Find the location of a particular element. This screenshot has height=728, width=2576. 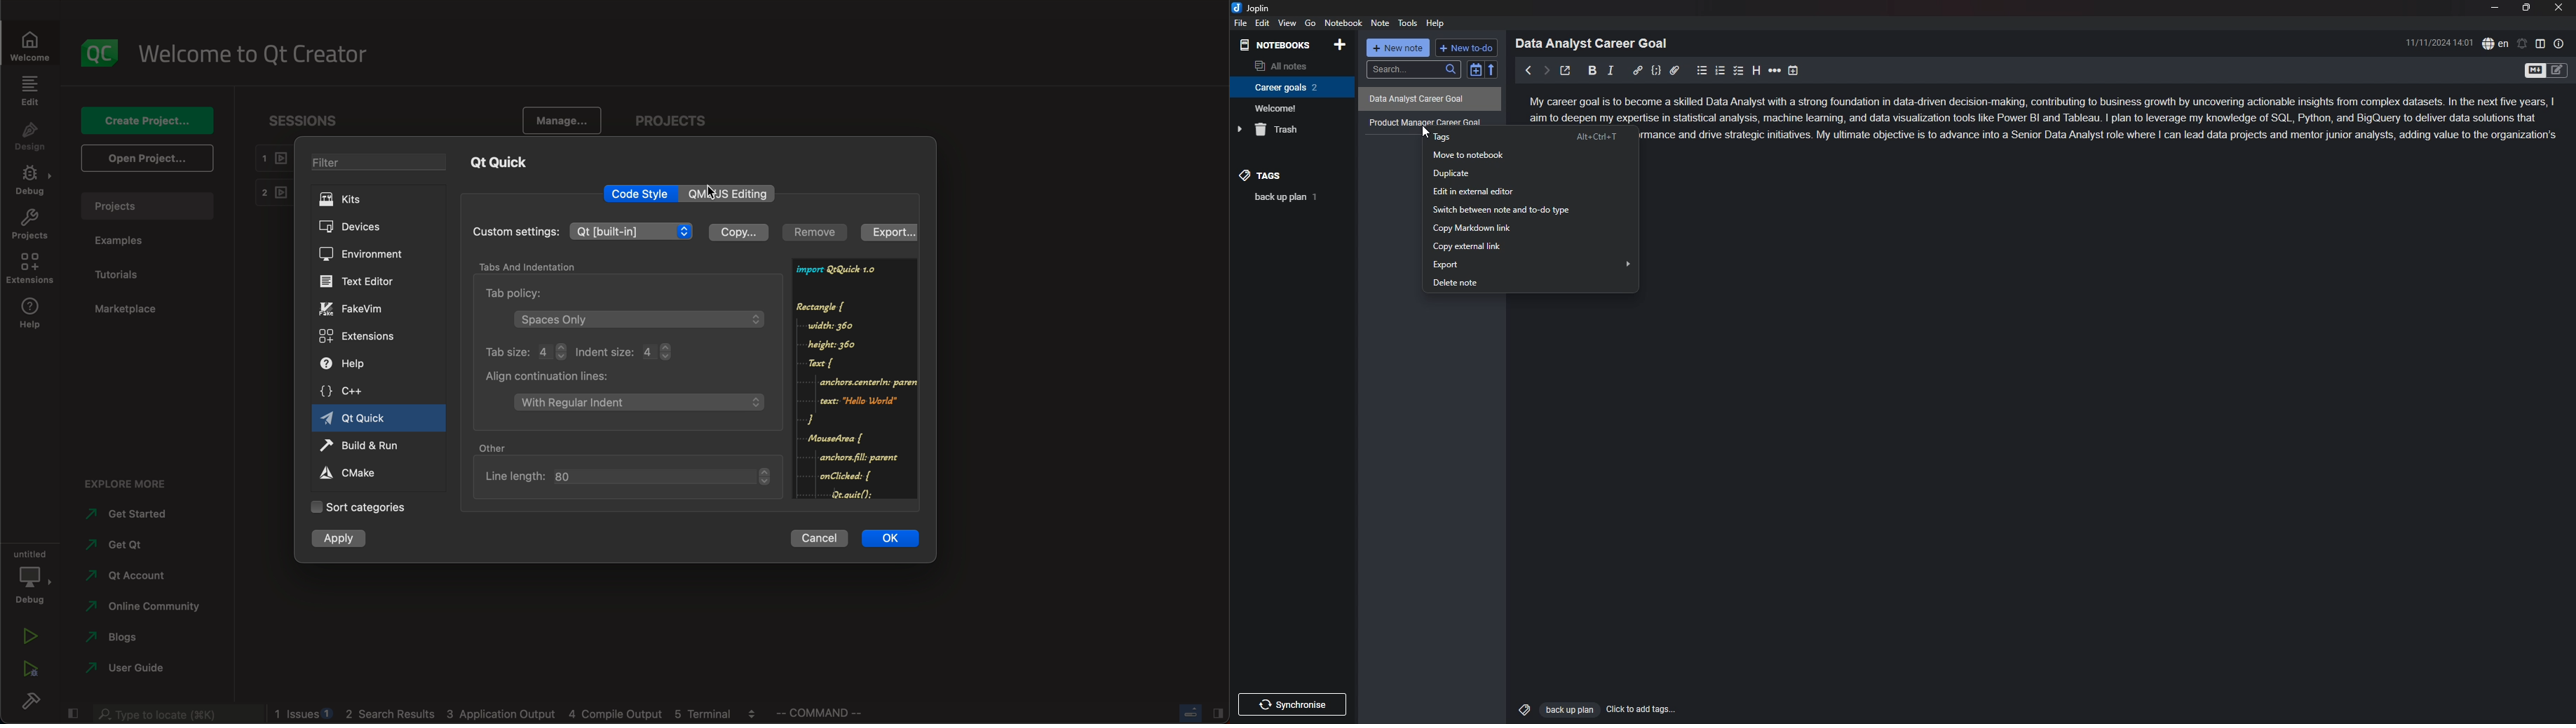

close slide bar is located at coordinates (1199, 712).